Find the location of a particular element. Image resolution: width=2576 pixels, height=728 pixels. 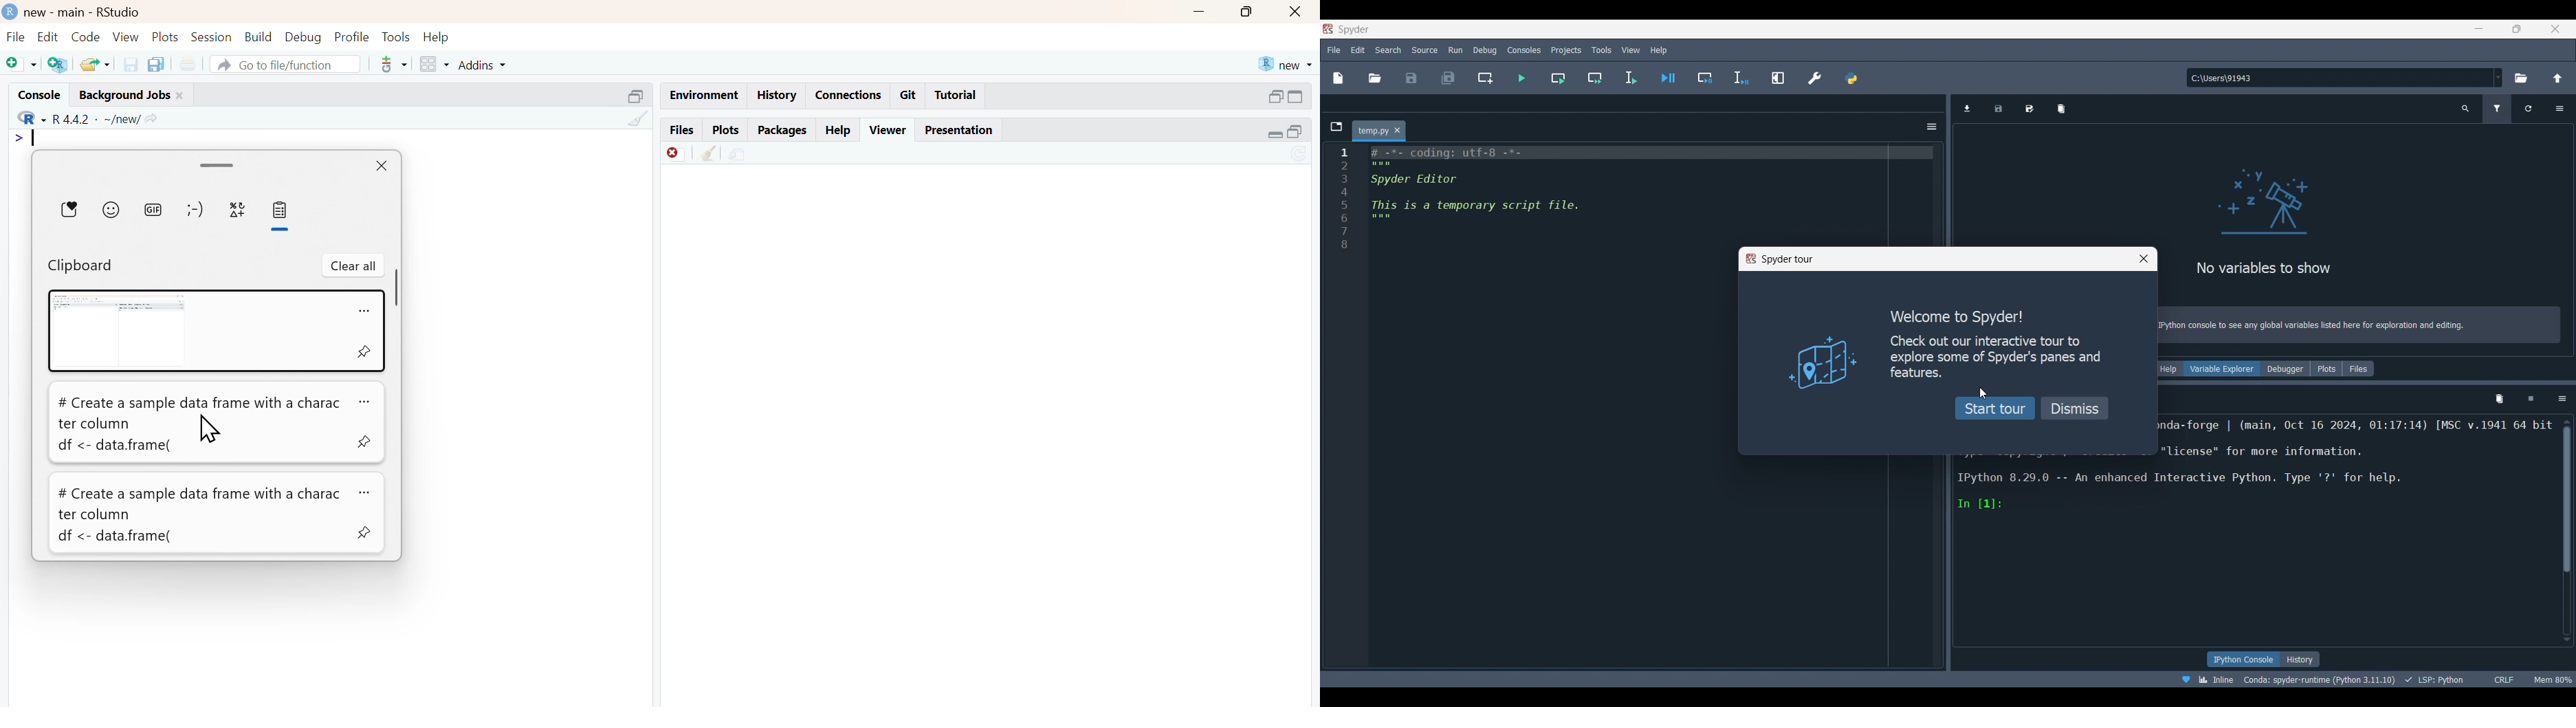

# Create a sample data frame with a charac
ter column
df <- data.frame( is located at coordinates (200, 516).